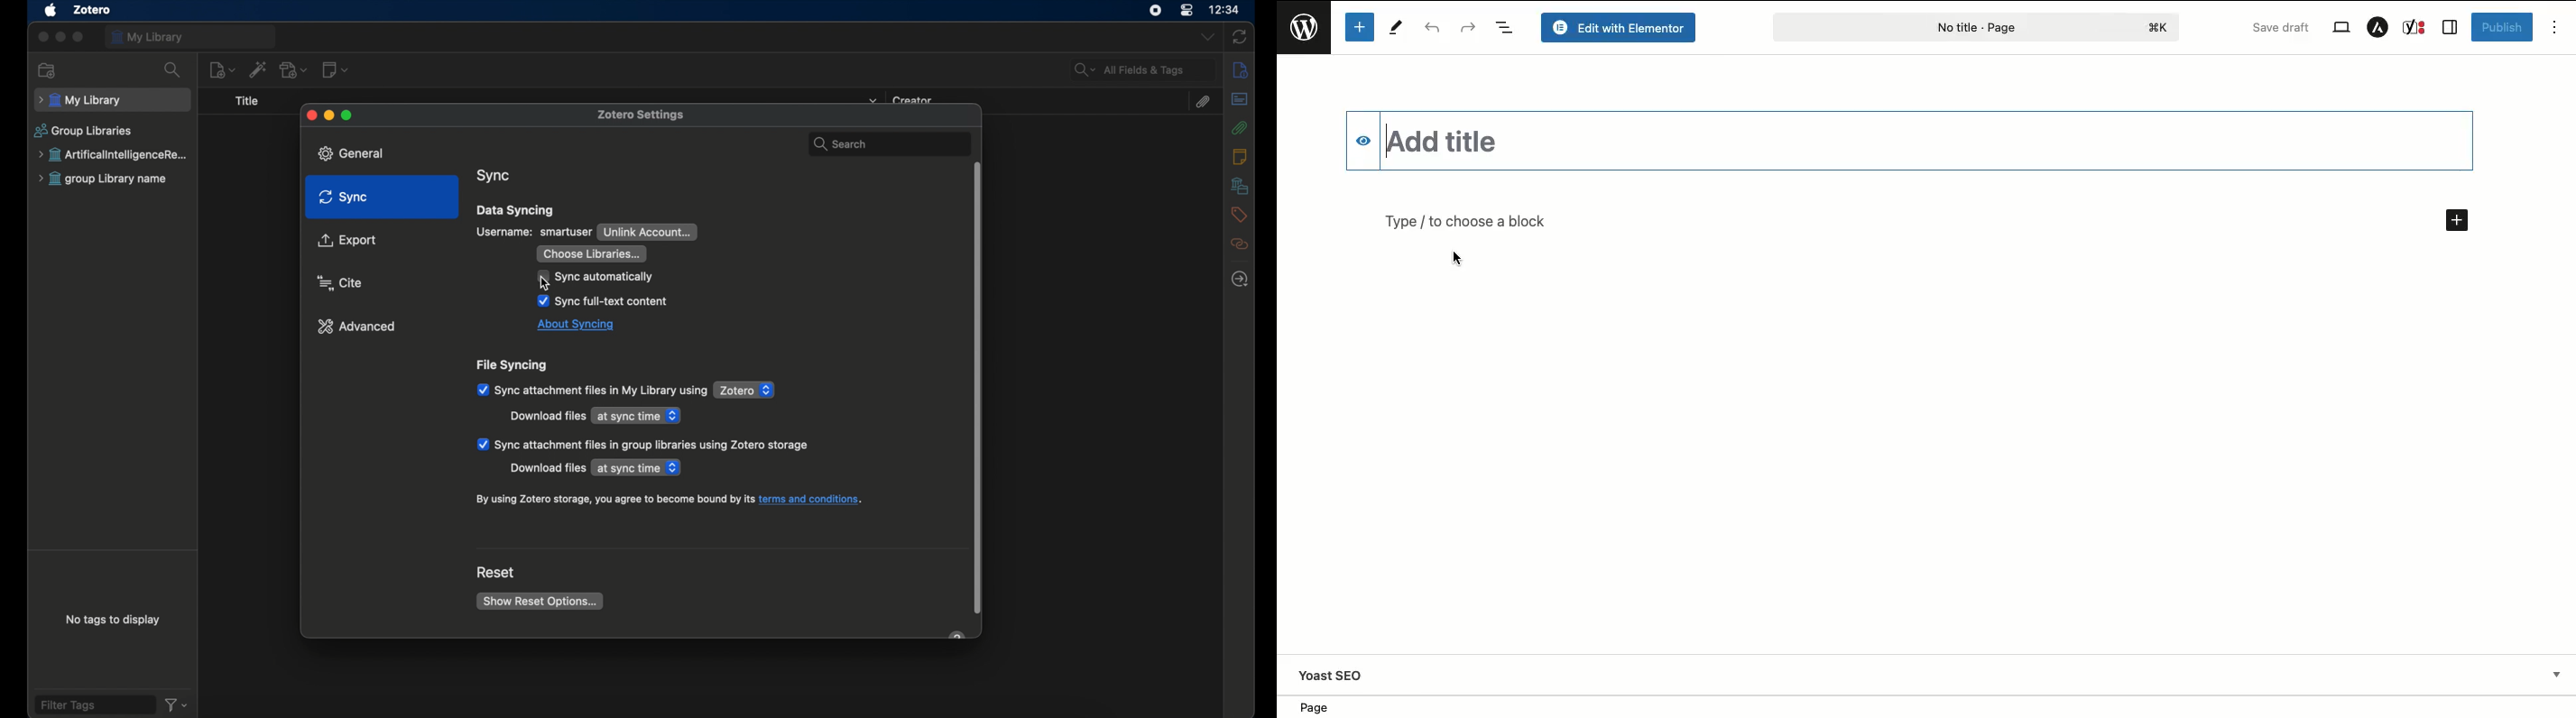 The height and width of the screenshot is (728, 2576). Describe the element at coordinates (745, 390) in the screenshot. I see `zotero dropdown` at that location.